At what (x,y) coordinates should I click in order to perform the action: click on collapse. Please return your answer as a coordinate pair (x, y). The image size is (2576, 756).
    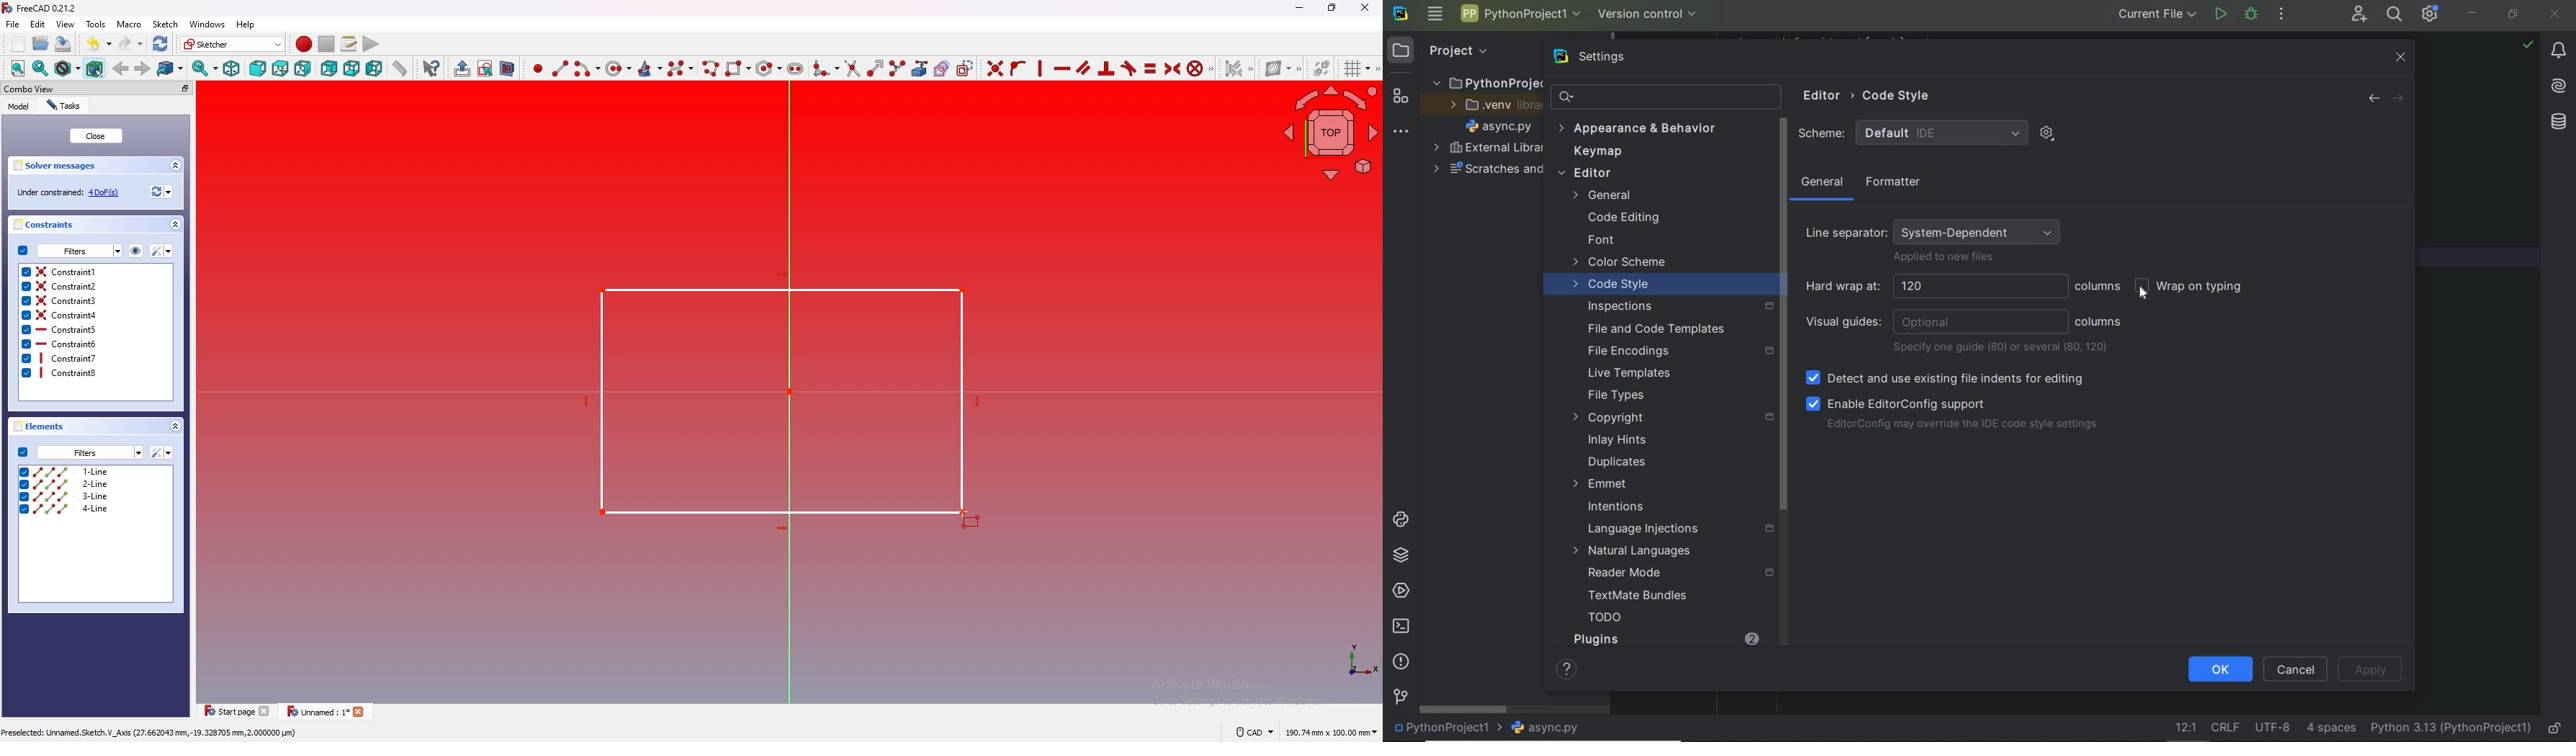
    Looking at the image, I should click on (174, 426).